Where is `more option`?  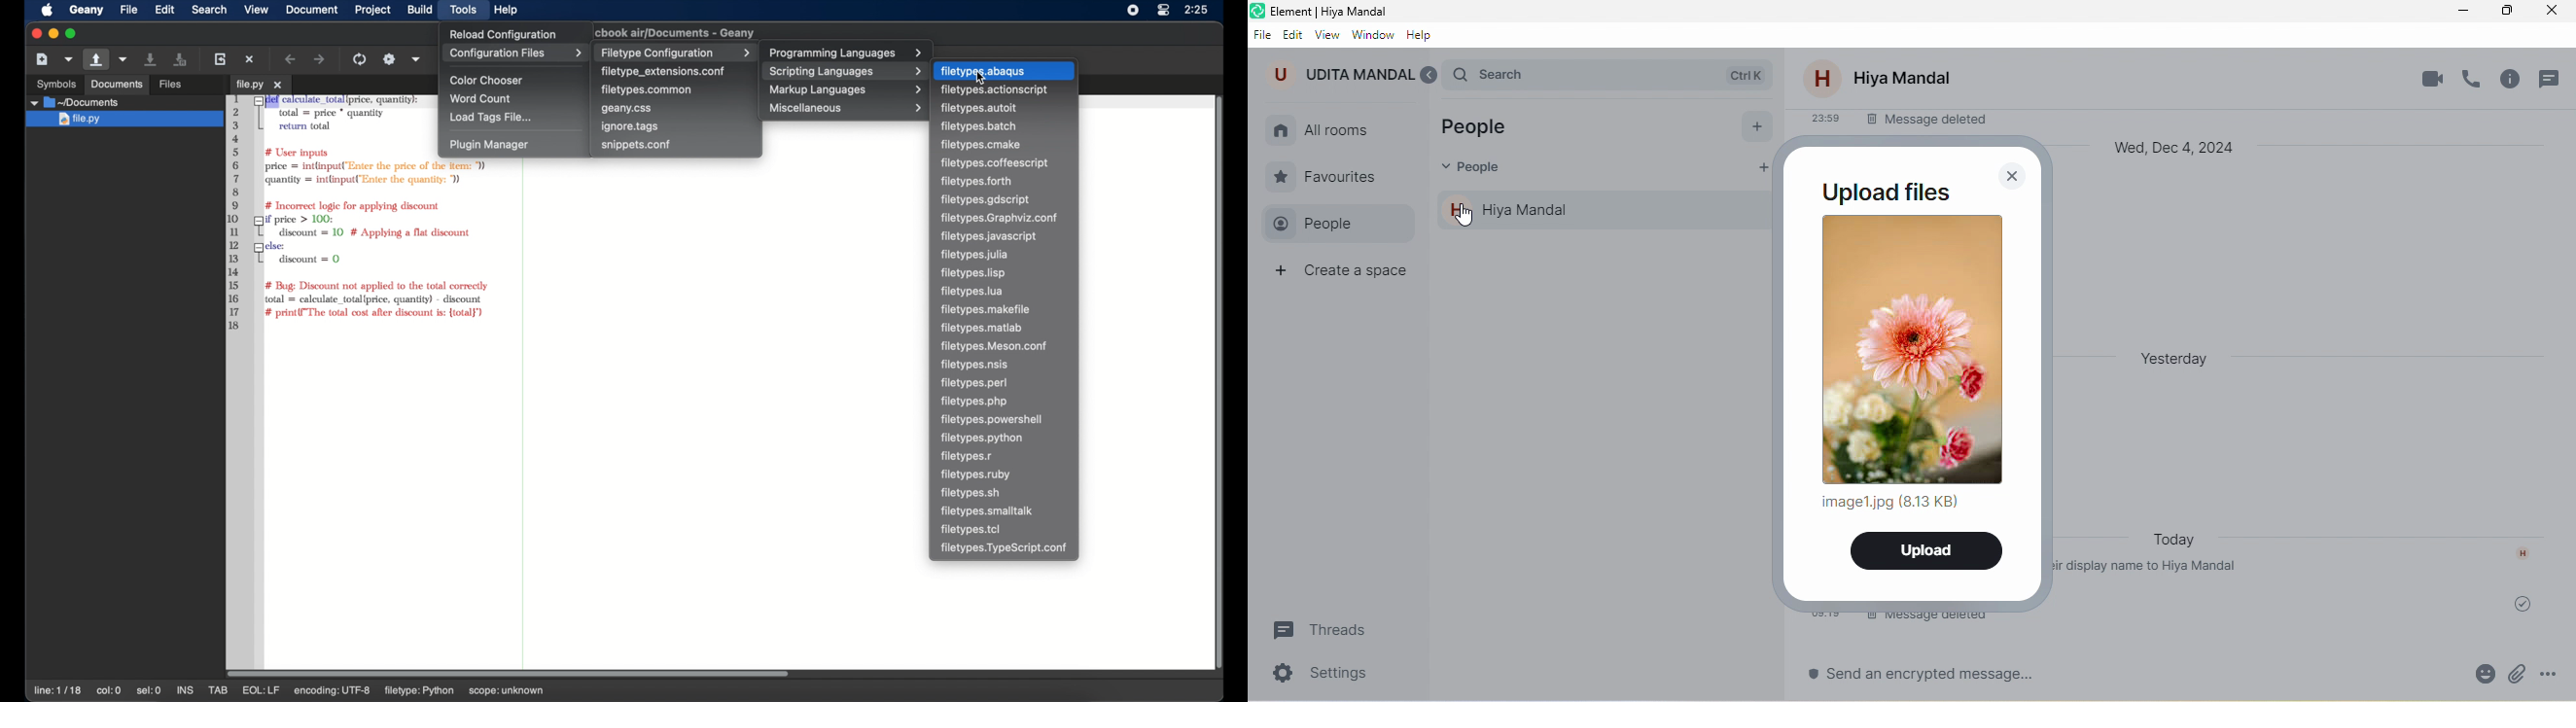 more option is located at coordinates (2558, 674).